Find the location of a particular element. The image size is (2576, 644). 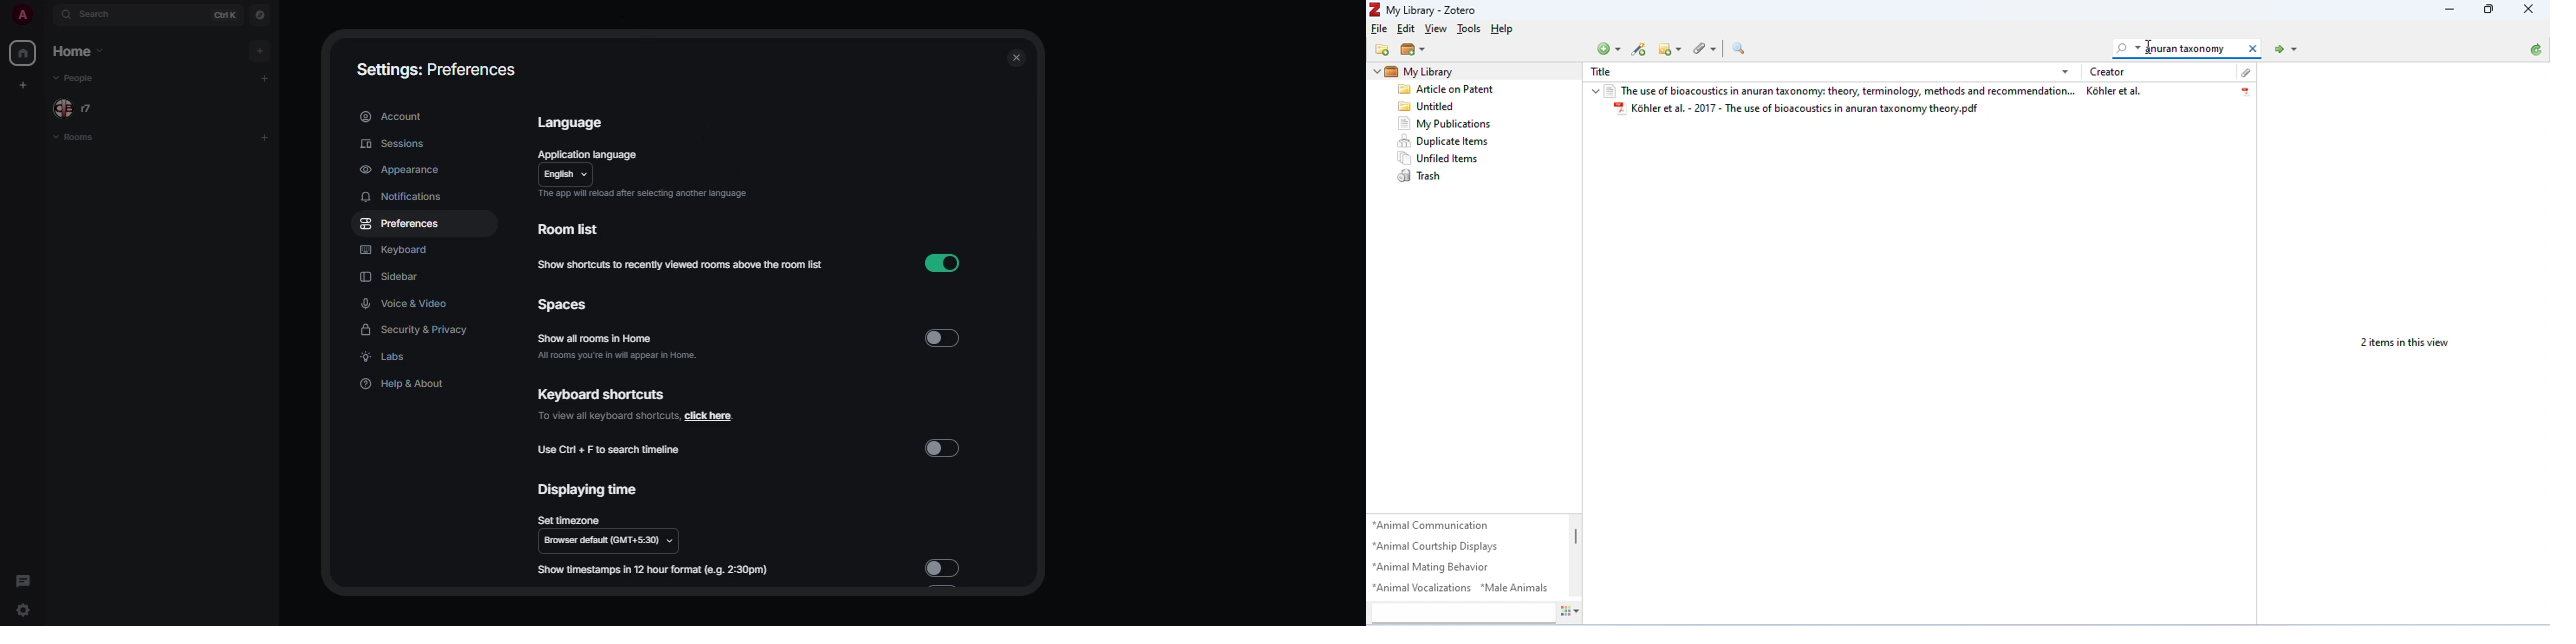

settings: preferences is located at coordinates (435, 69).